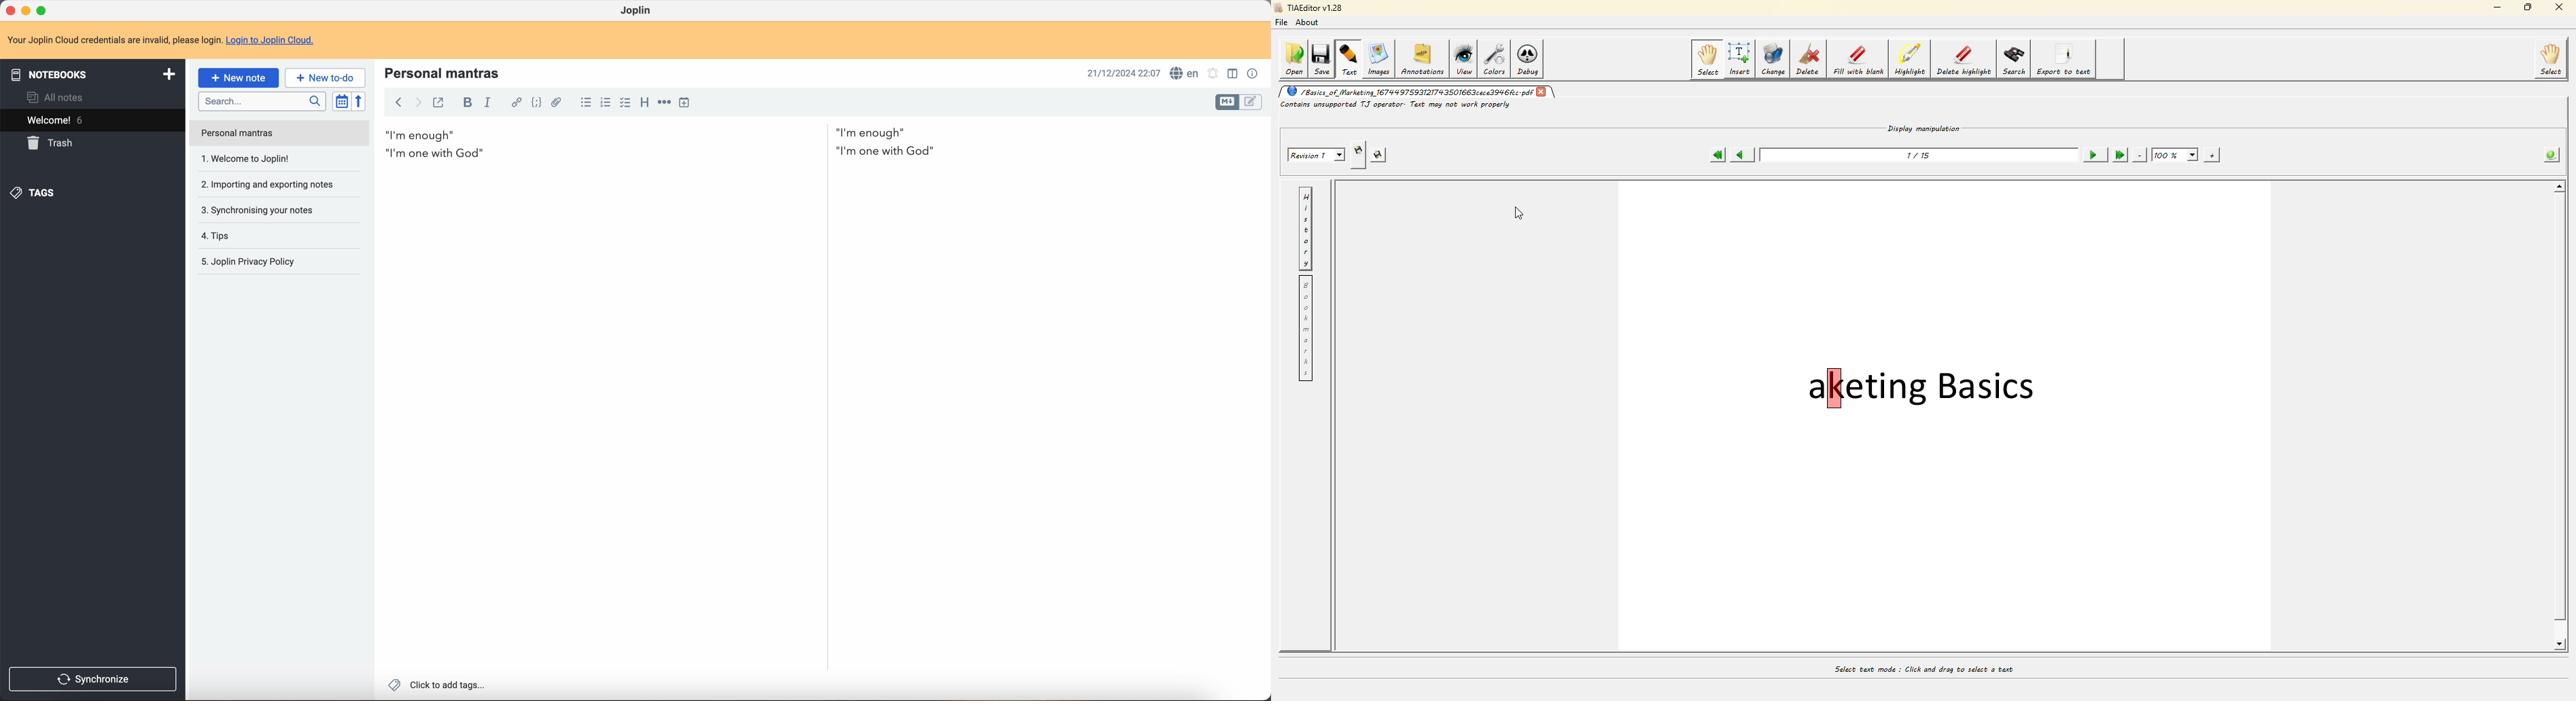 Image resolution: width=2576 pixels, height=728 pixels. I want to click on bulleted list, so click(585, 103).